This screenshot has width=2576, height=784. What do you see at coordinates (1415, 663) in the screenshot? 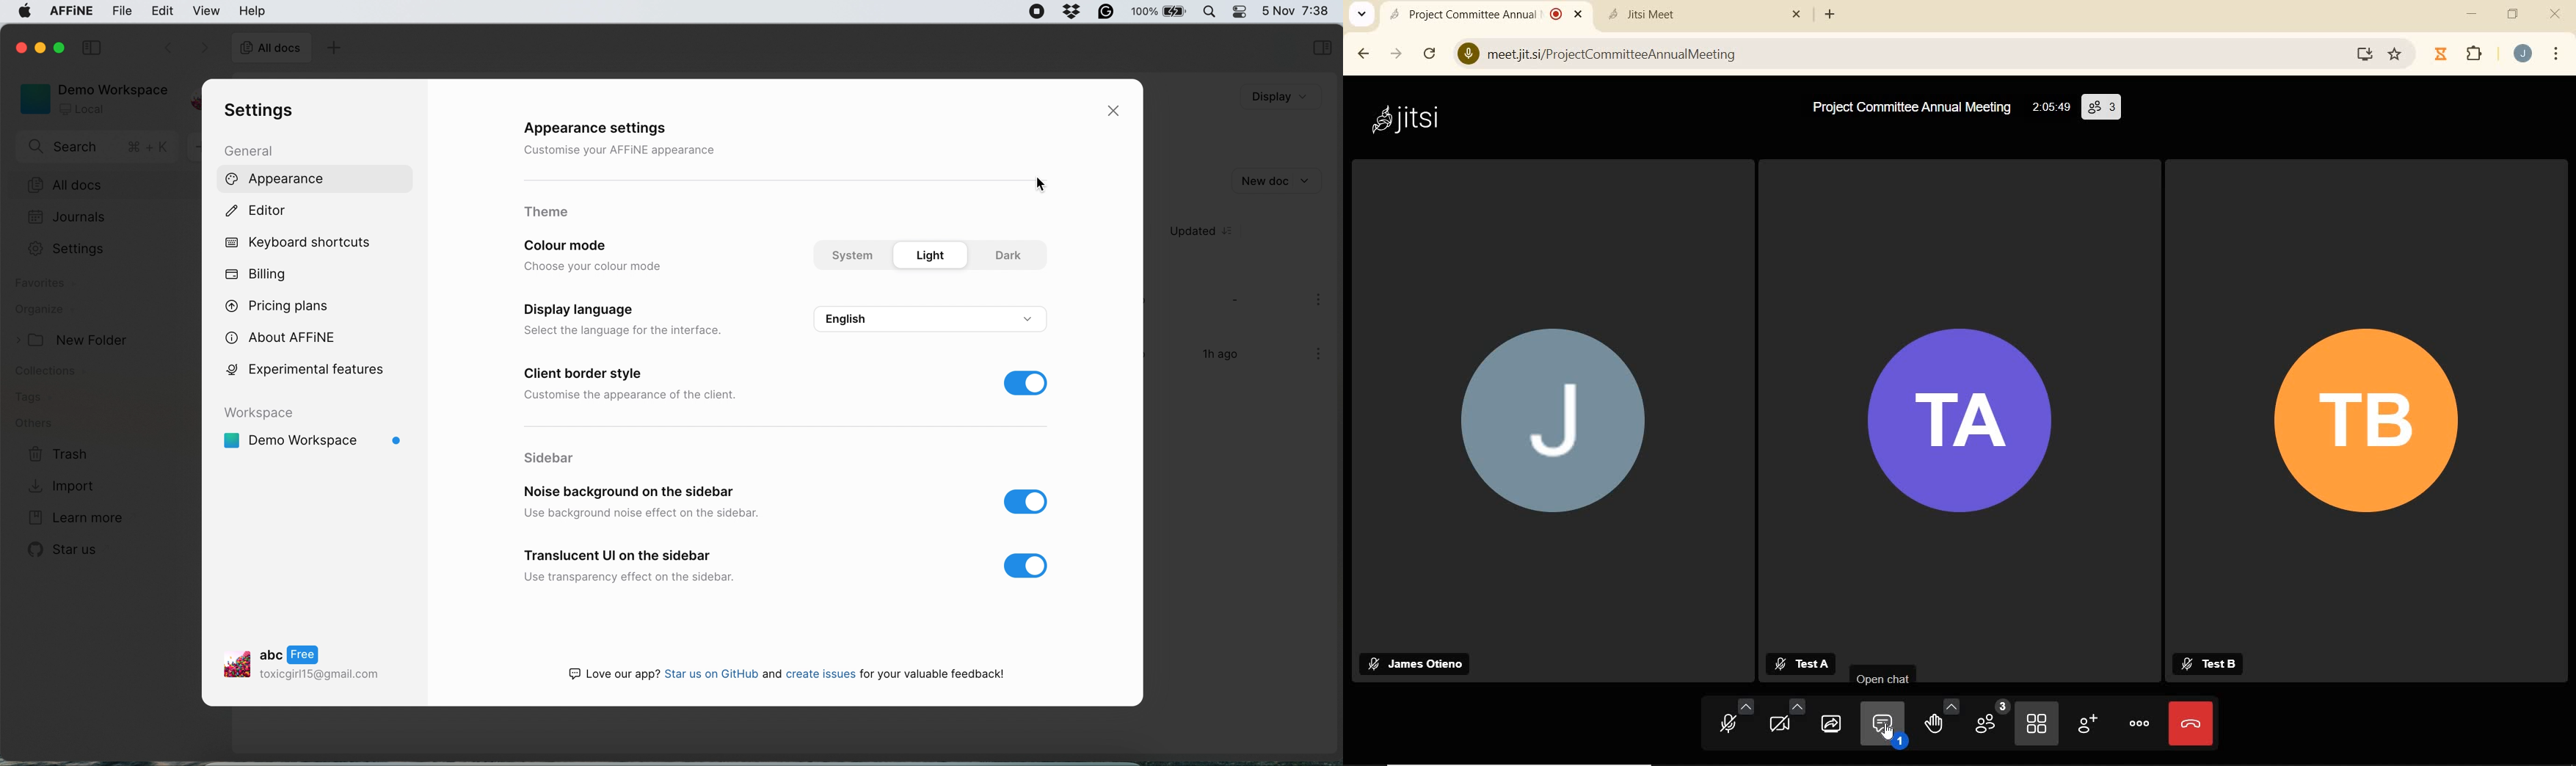
I see `James Otieno` at bounding box center [1415, 663].